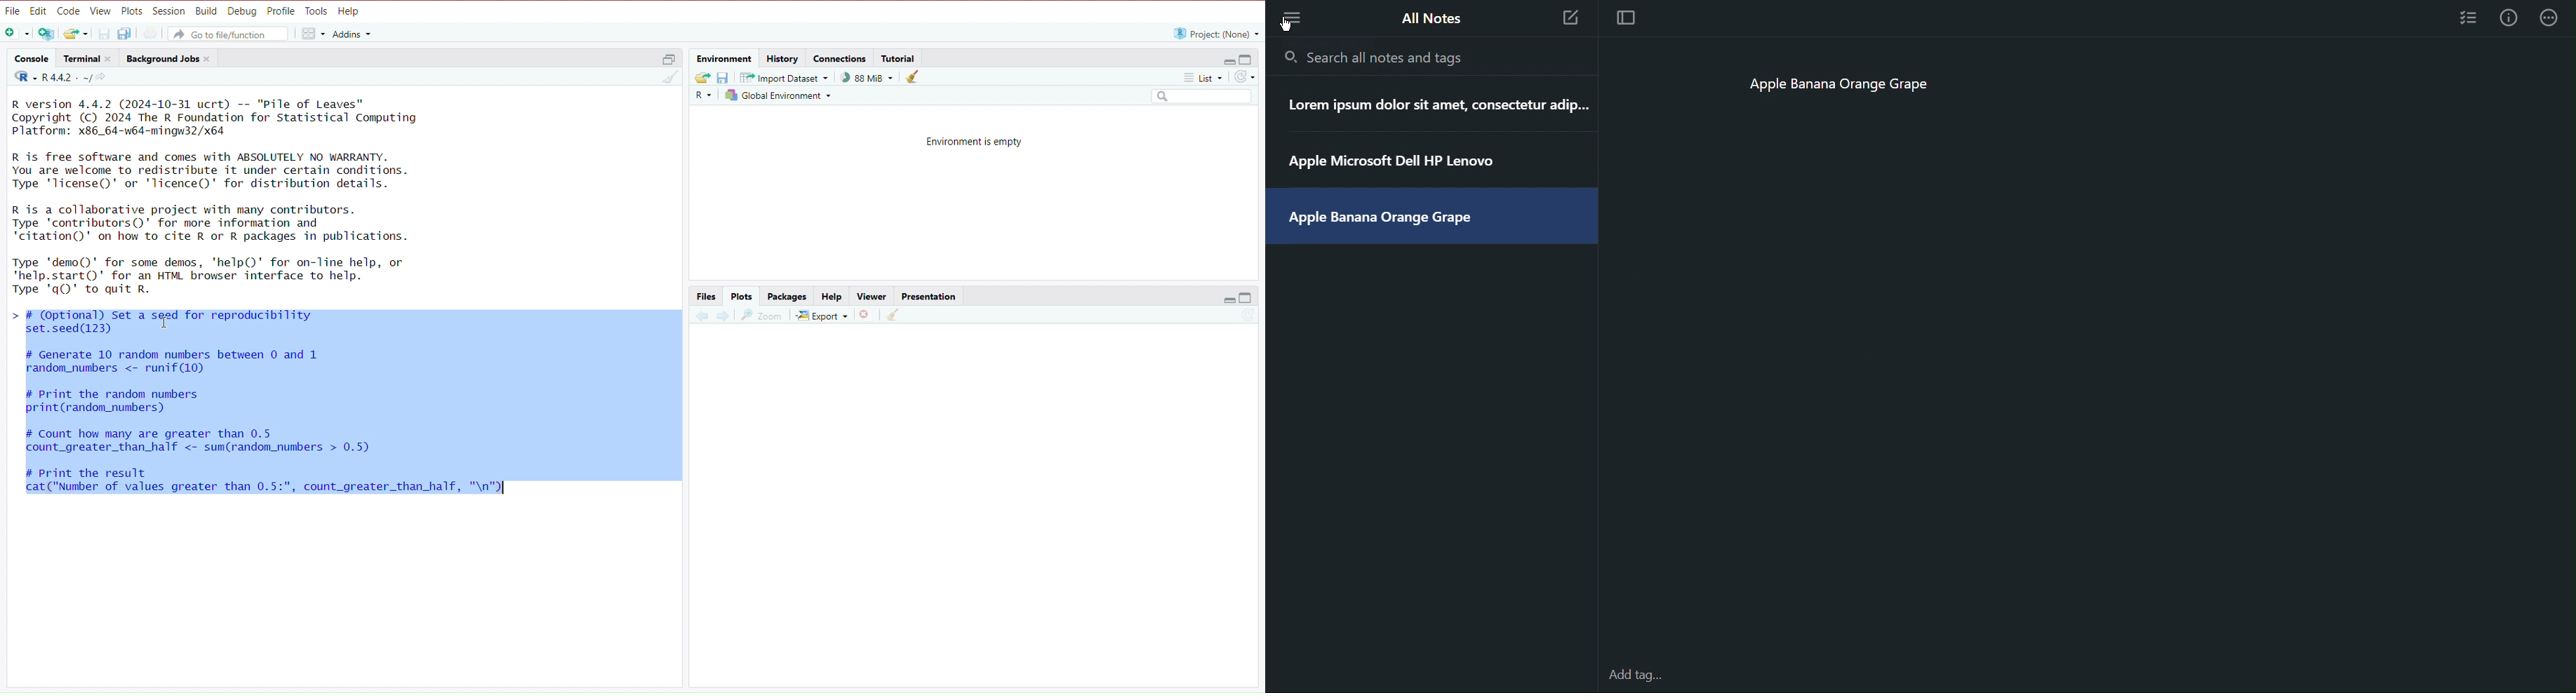  What do you see at coordinates (1217, 32) in the screenshot?
I see `“R project: (None) ~` at bounding box center [1217, 32].